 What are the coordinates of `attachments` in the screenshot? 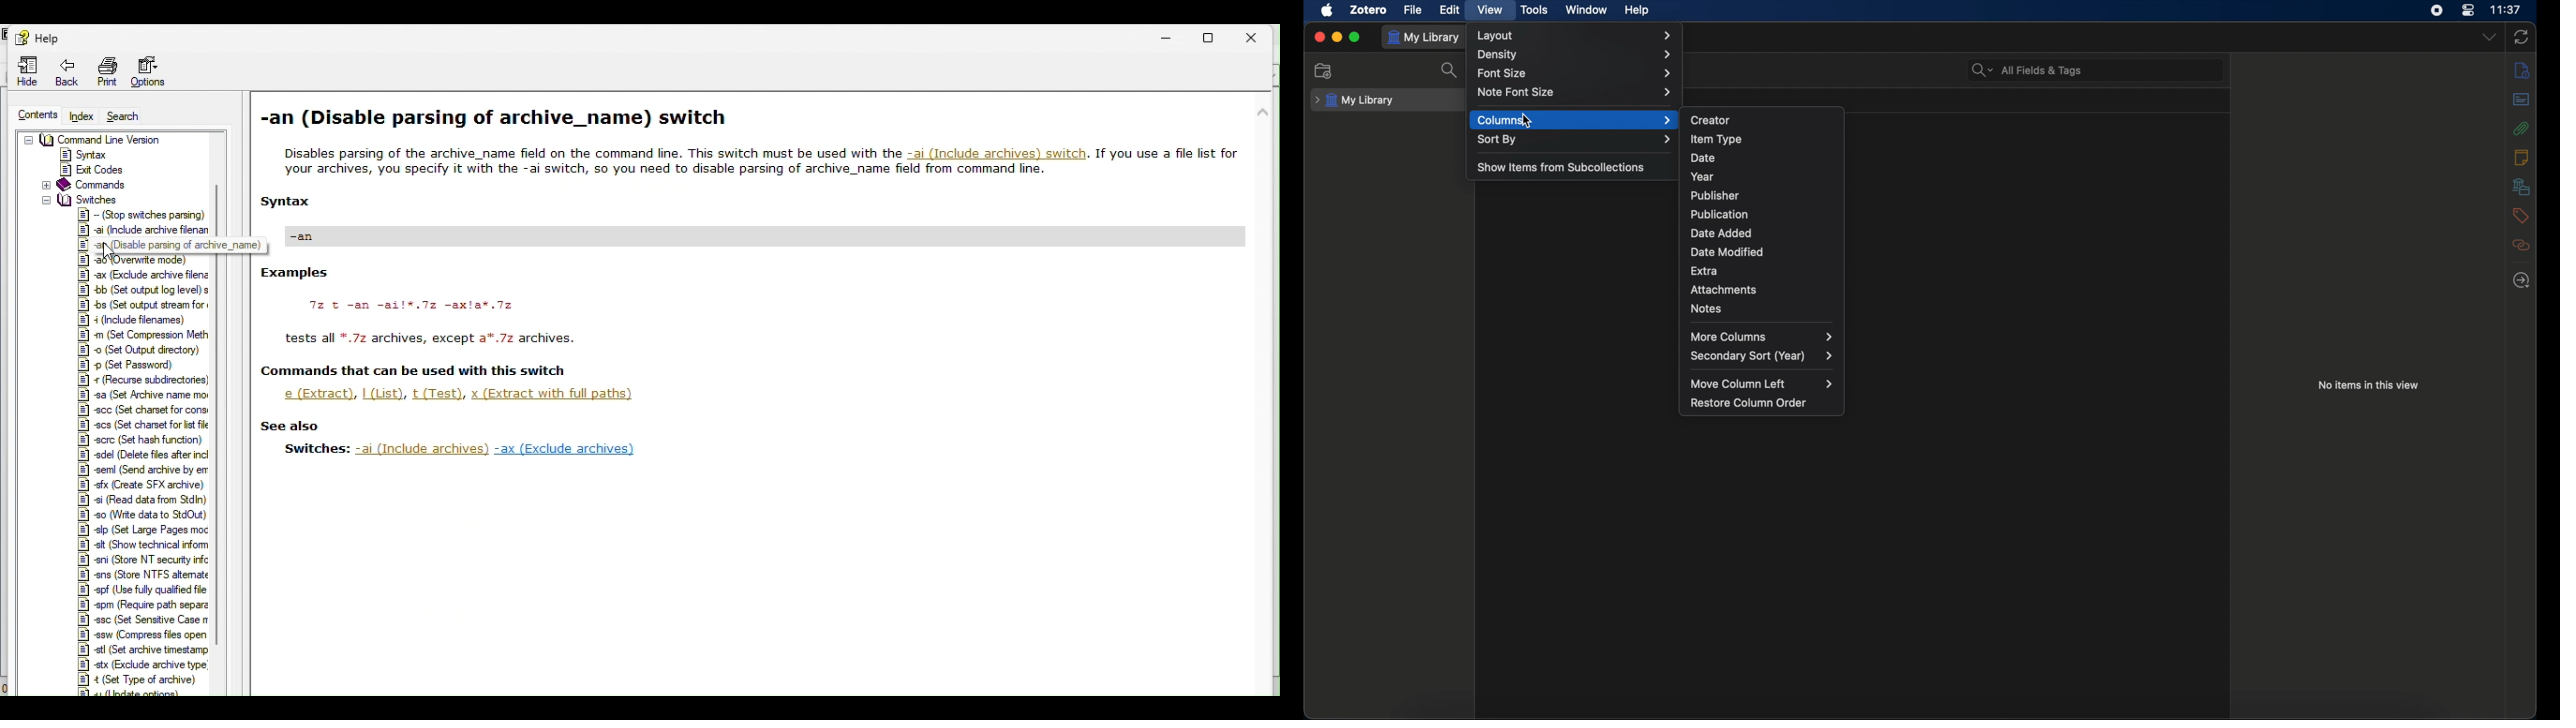 It's located at (1727, 290).